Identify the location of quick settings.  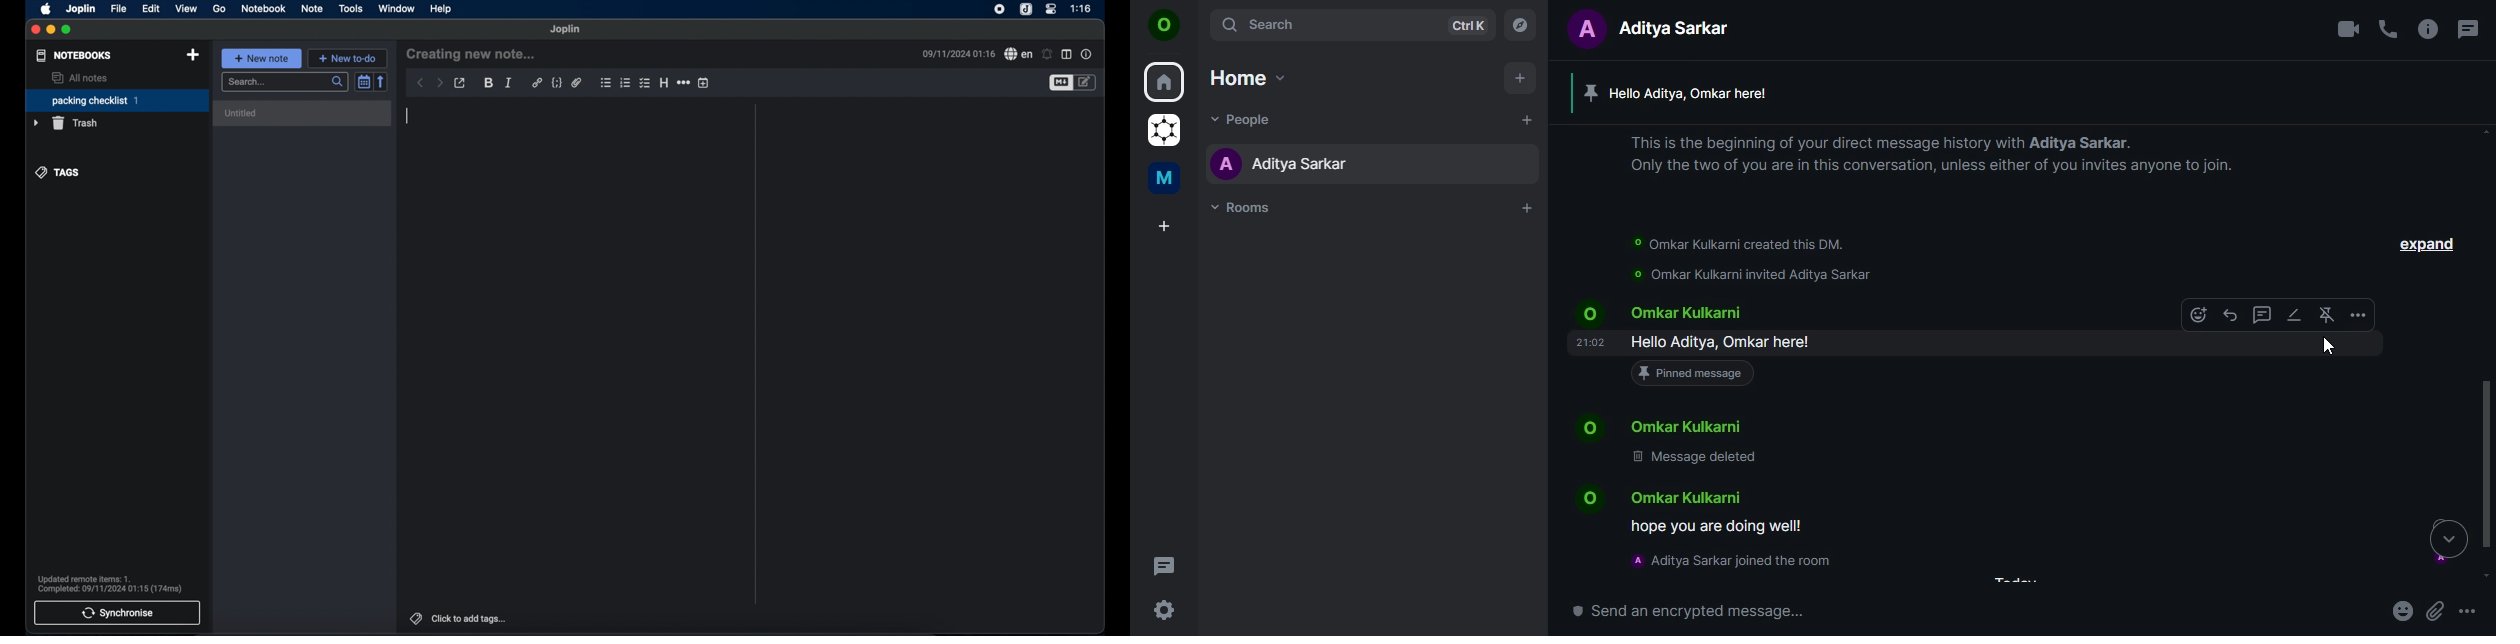
(1164, 609).